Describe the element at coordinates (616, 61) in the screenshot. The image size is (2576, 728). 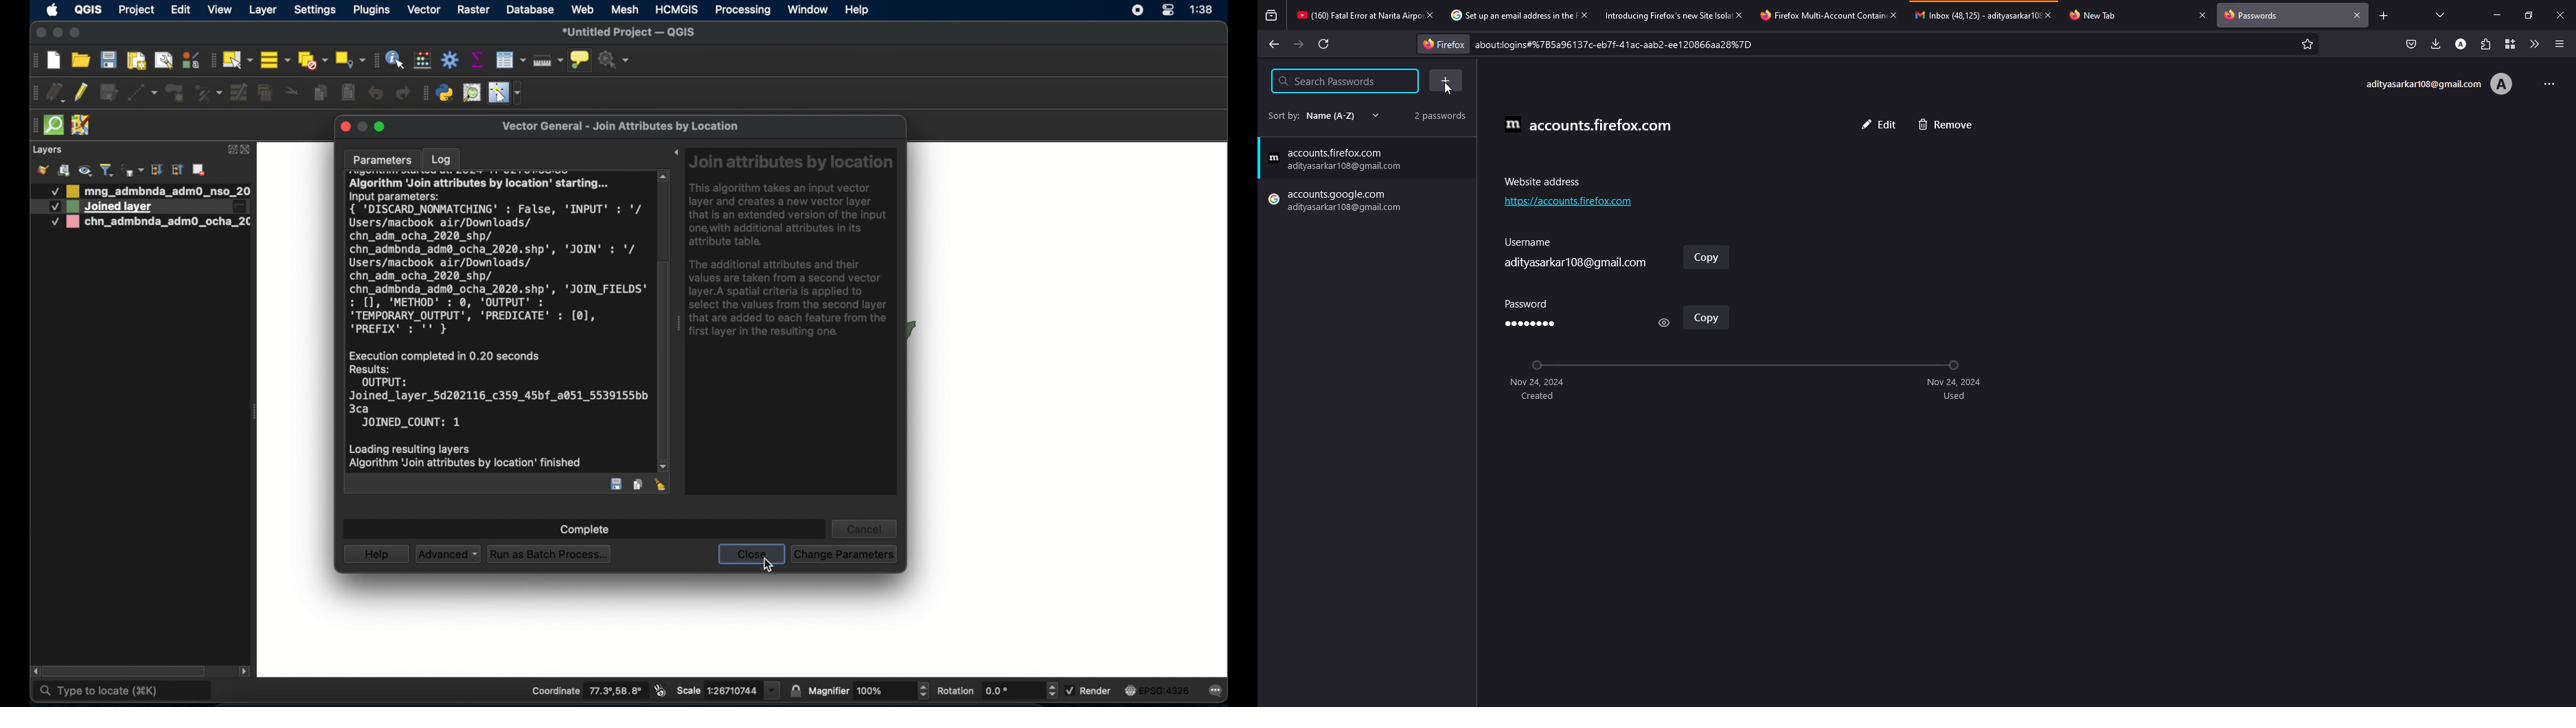
I see `no action selected` at that location.